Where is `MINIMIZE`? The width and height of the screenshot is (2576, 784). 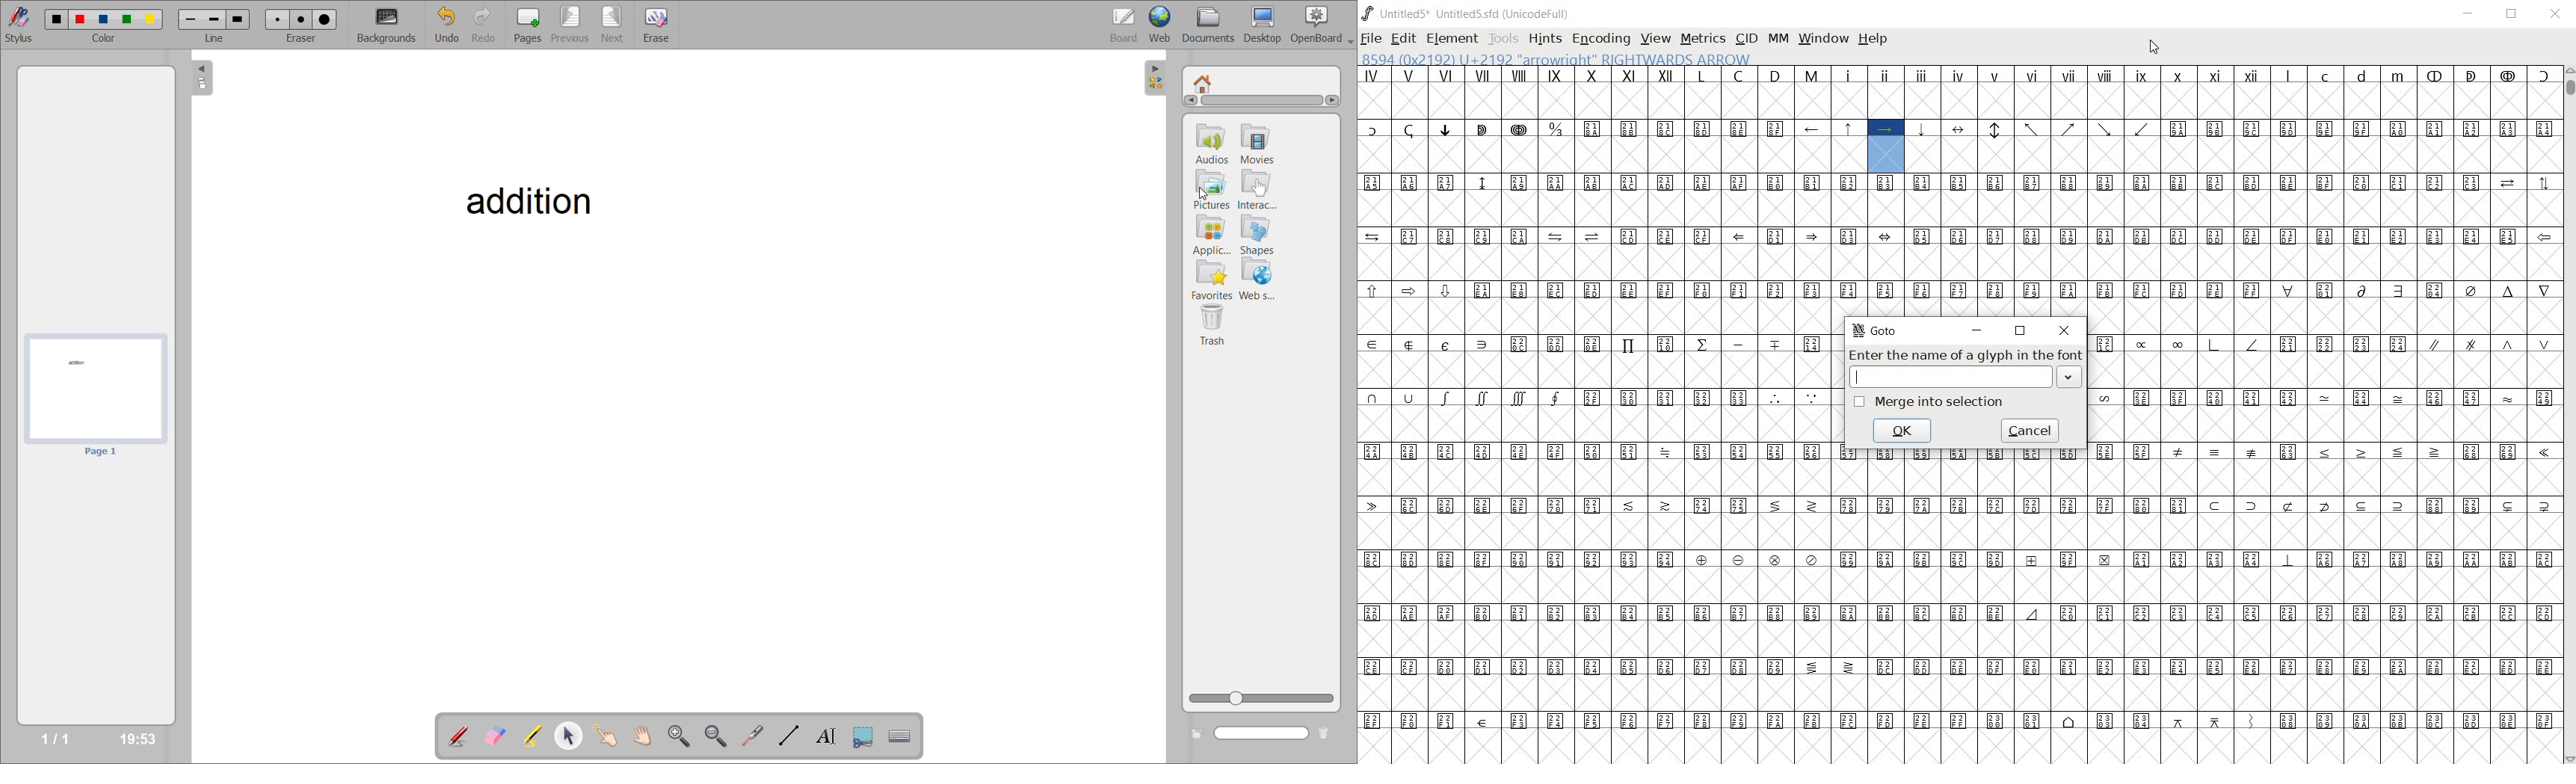 MINIMIZE is located at coordinates (2468, 14).